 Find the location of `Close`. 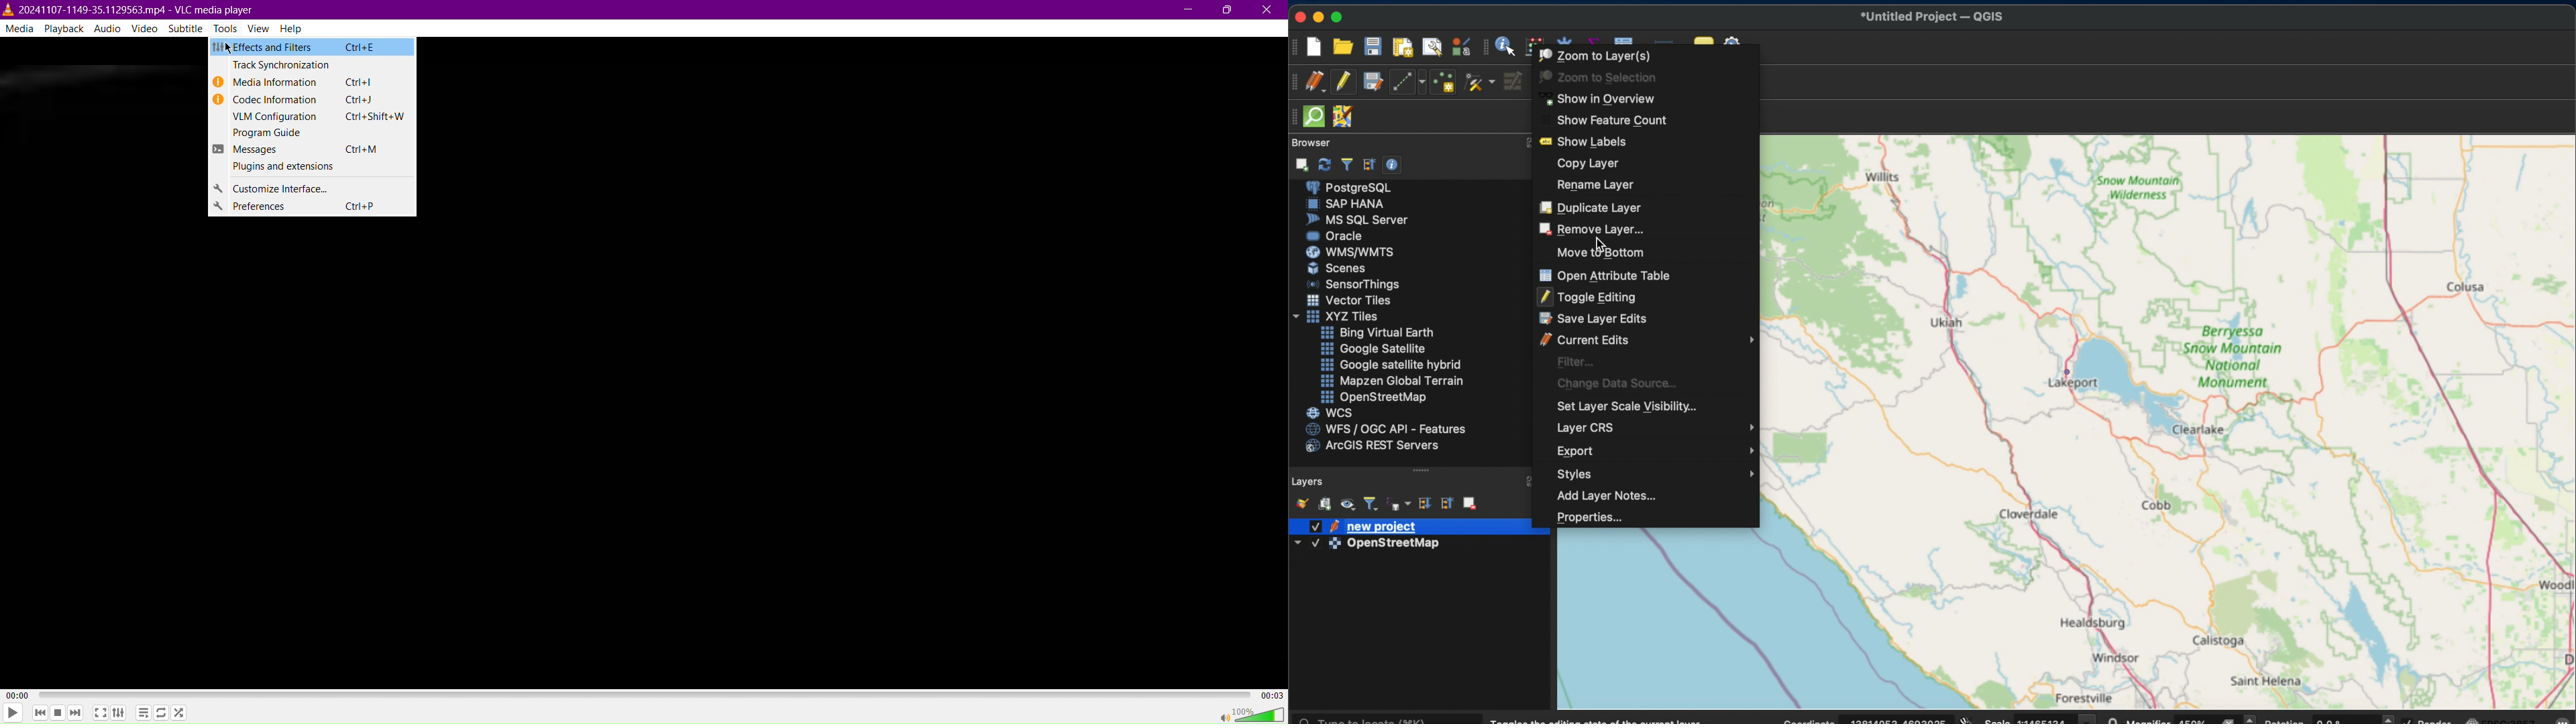

Close is located at coordinates (1269, 10).